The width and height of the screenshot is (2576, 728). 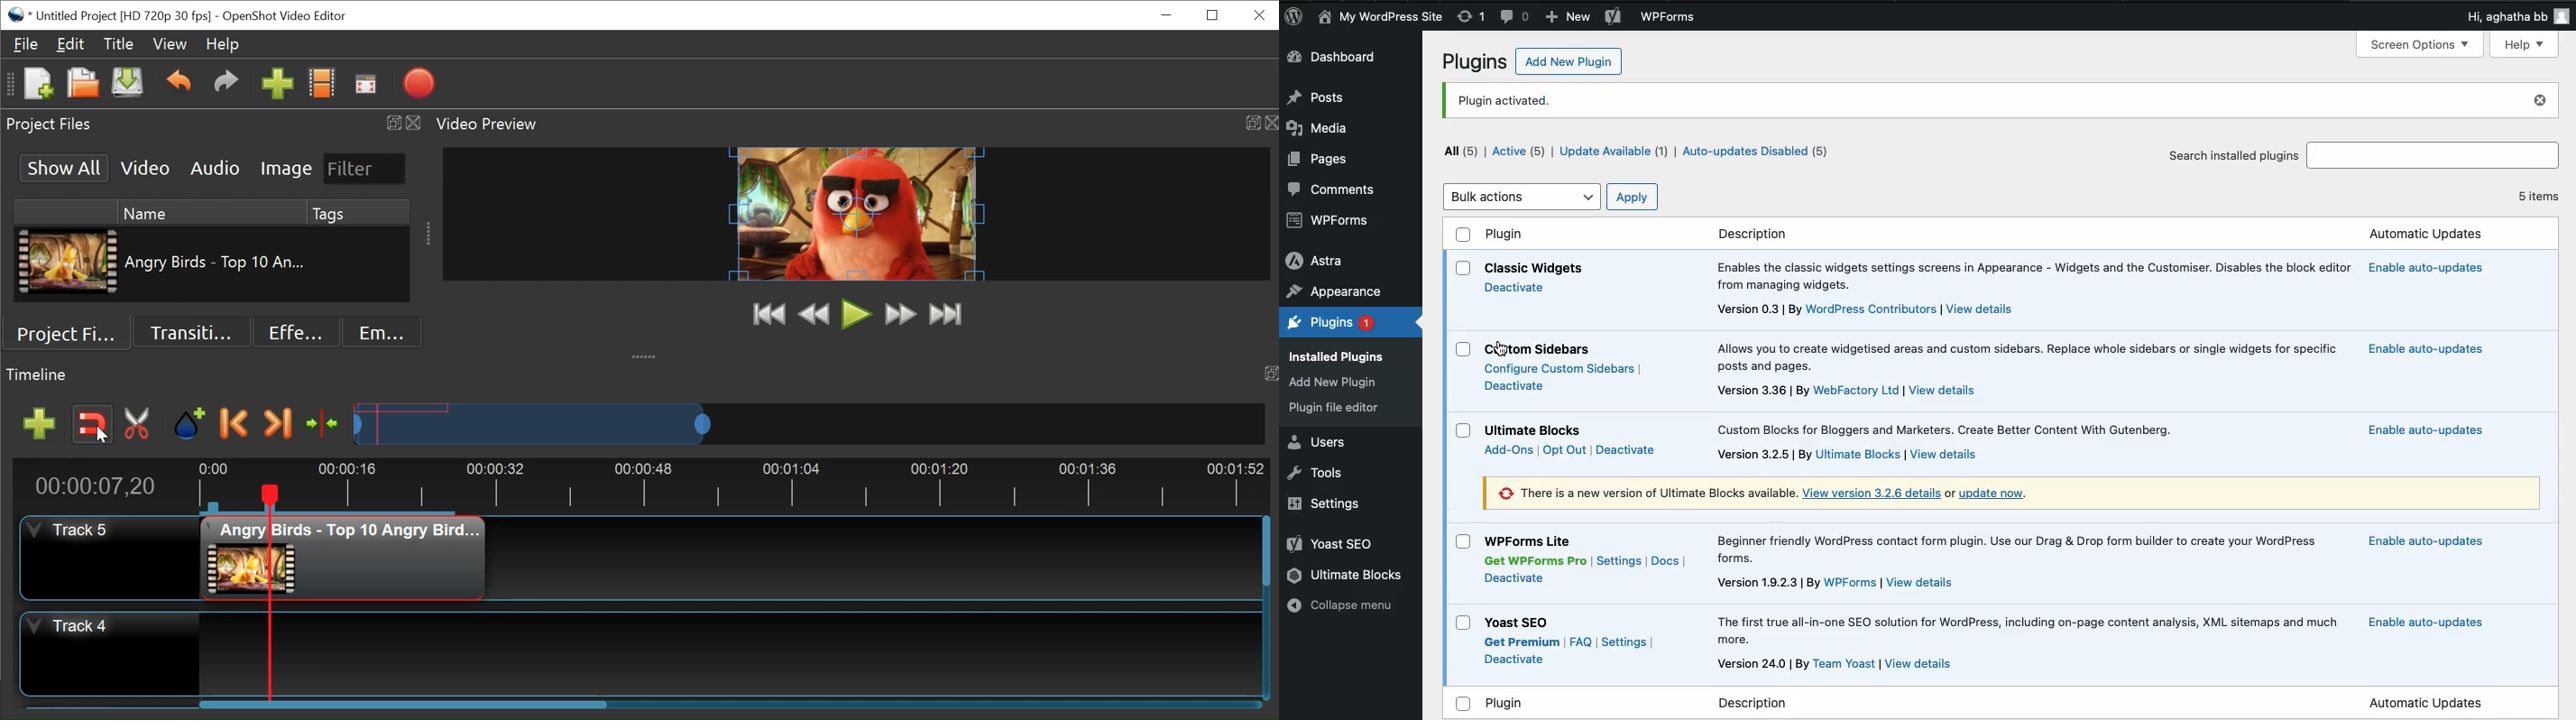 What do you see at coordinates (15, 15) in the screenshot?
I see `OpenShot Desktop icon` at bounding box center [15, 15].